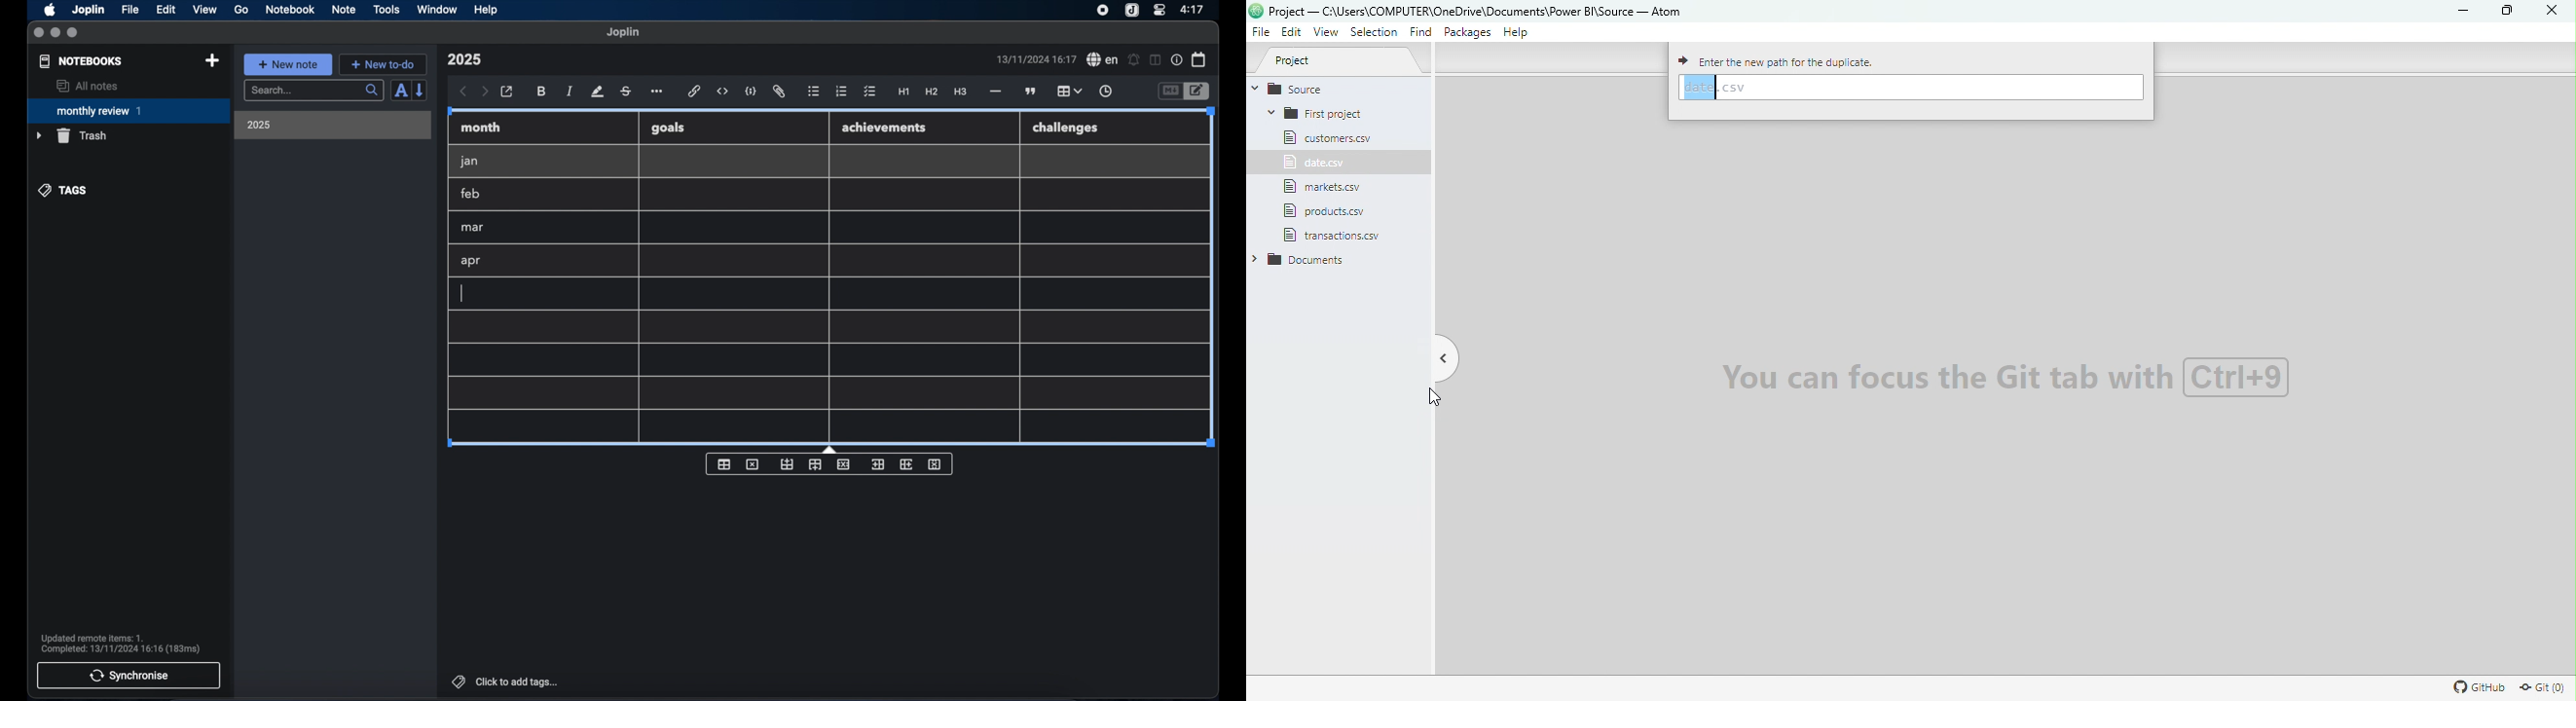 Image resolution: width=2576 pixels, height=728 pixels. What do you see at coordinates (543, 92) in the screenshot?
I see `bold` at bounding box center [543, 92].